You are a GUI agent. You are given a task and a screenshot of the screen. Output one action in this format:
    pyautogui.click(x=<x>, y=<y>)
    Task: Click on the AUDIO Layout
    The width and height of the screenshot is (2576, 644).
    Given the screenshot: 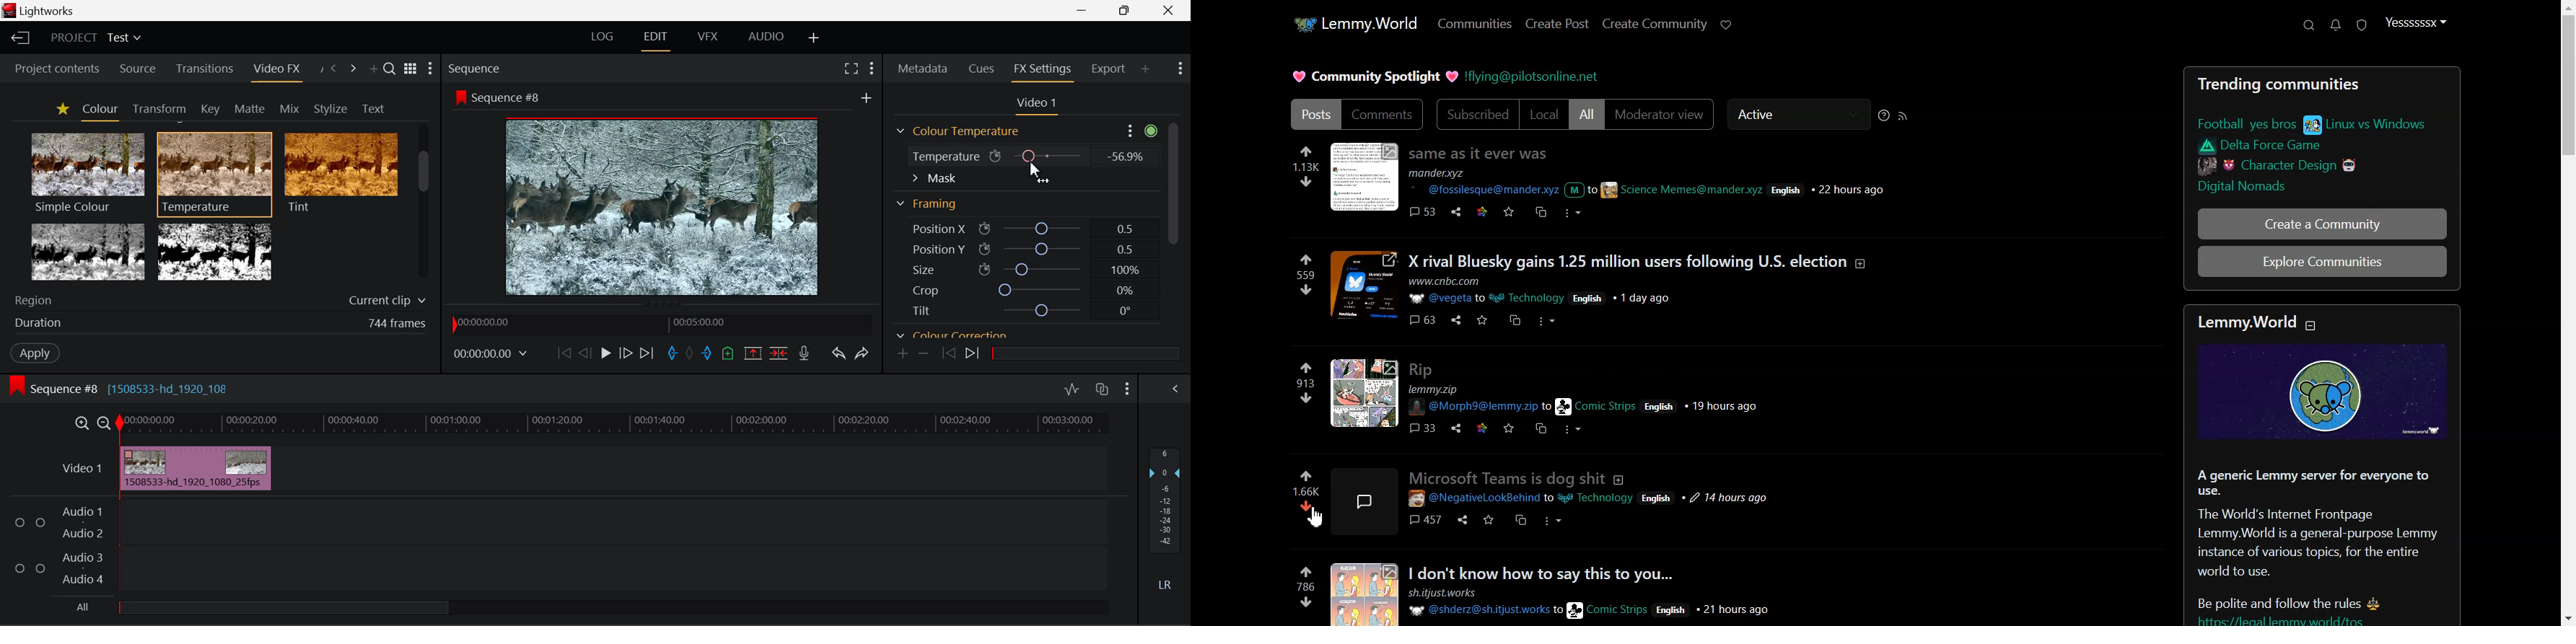 What is the action you would take?
    pyautogui.click(x=766, y=36)
    